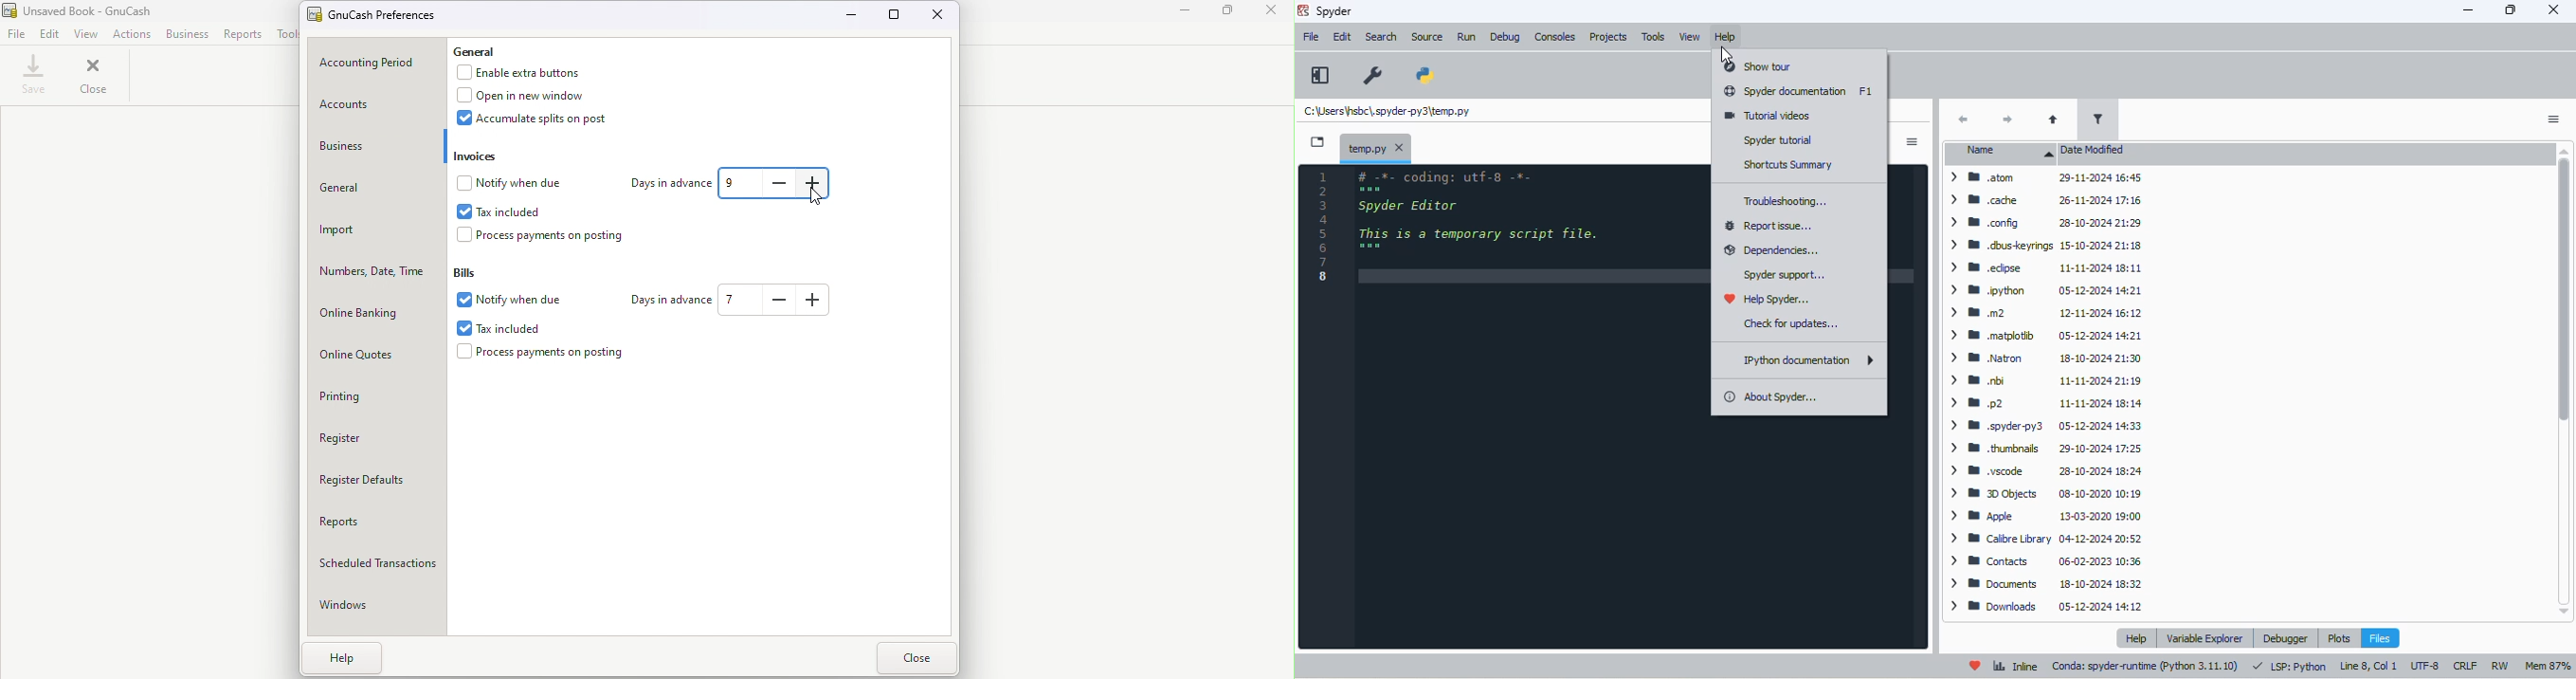  Describe the element at coordinates (1785, 275) in the screenshot. I see `spyder support` at that location.